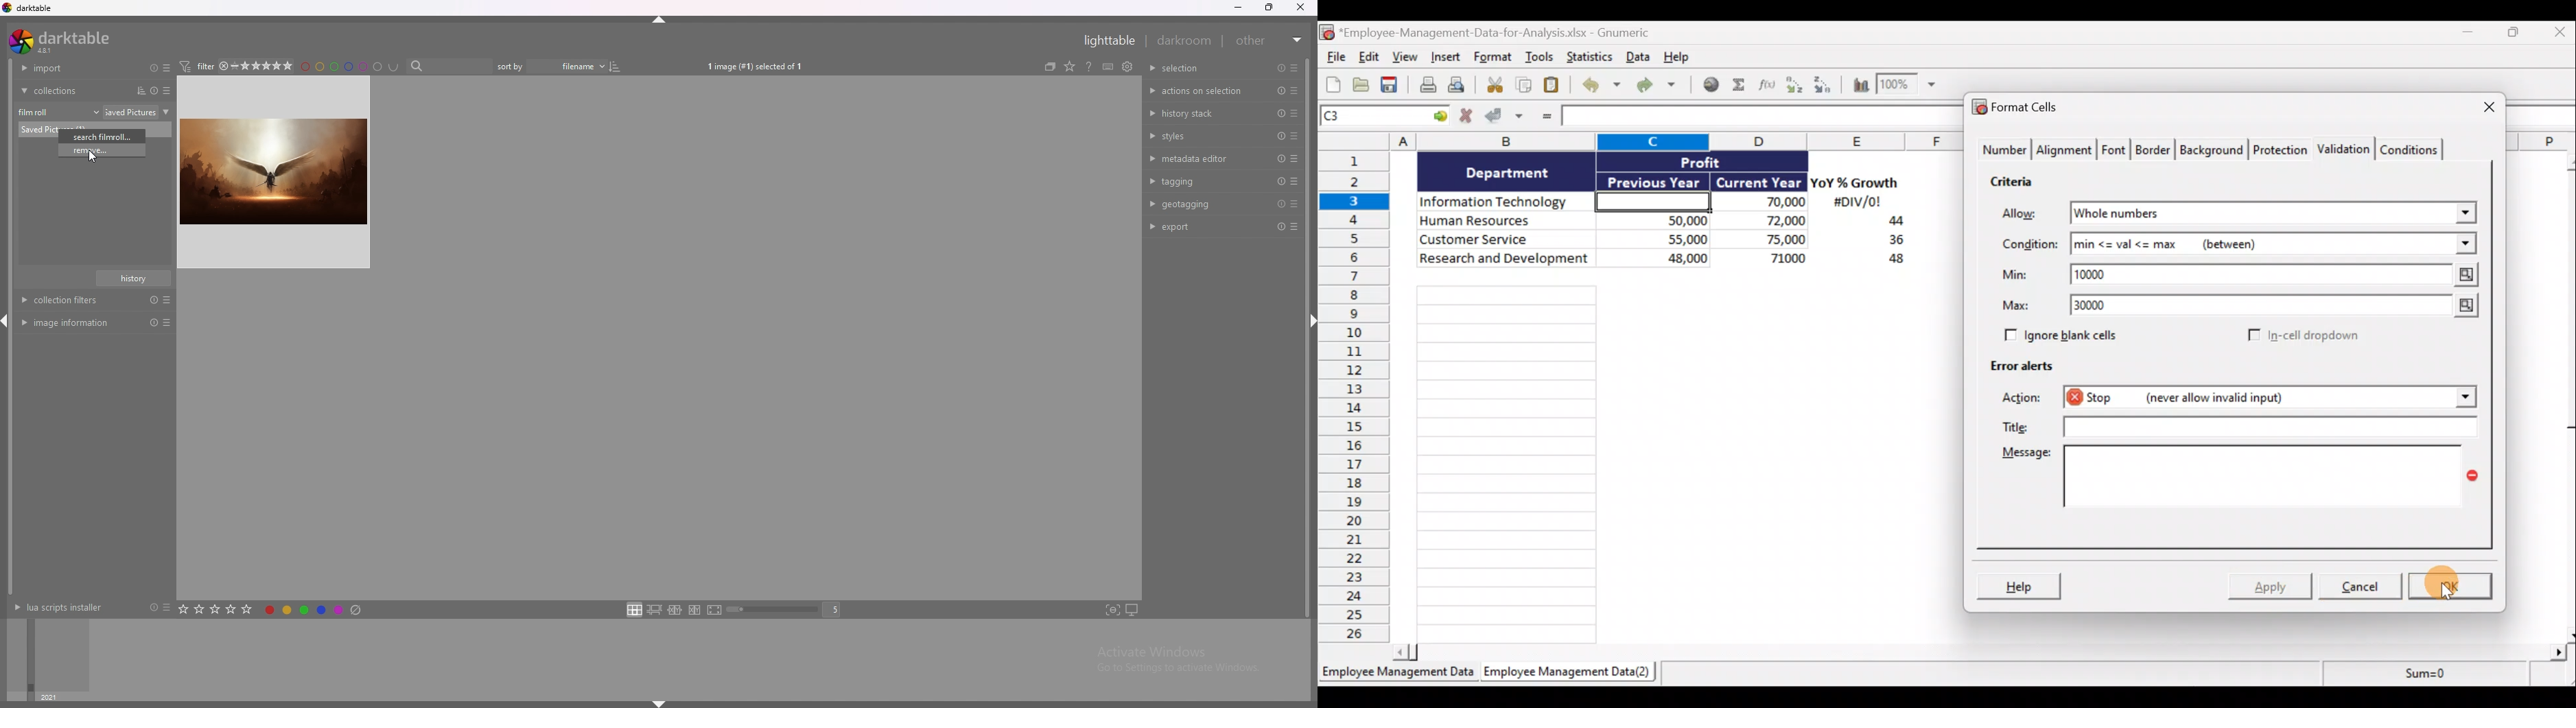 Image resolution: width=2576 pixels, height=728 pixels. What do you see at coordinates (1279, 159) in the screenshot?
I see `reset` at bounding box center [1279, 159].